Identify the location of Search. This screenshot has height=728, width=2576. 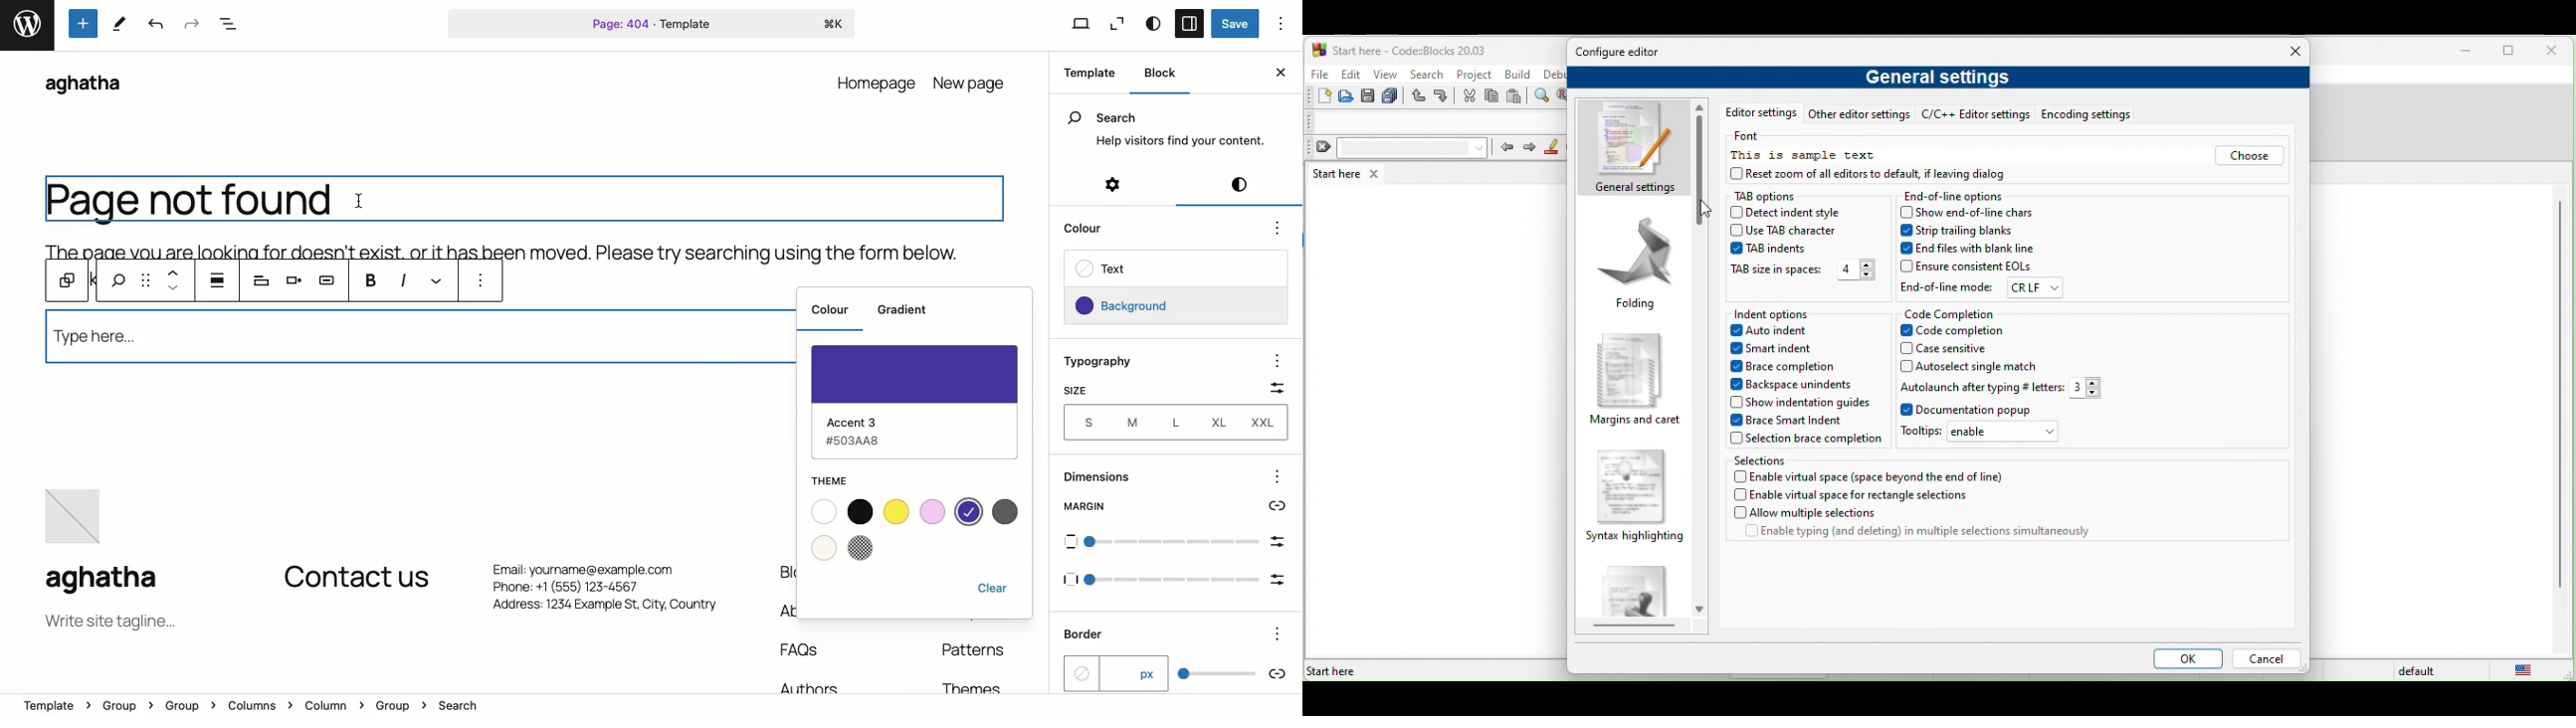
(420, 343).